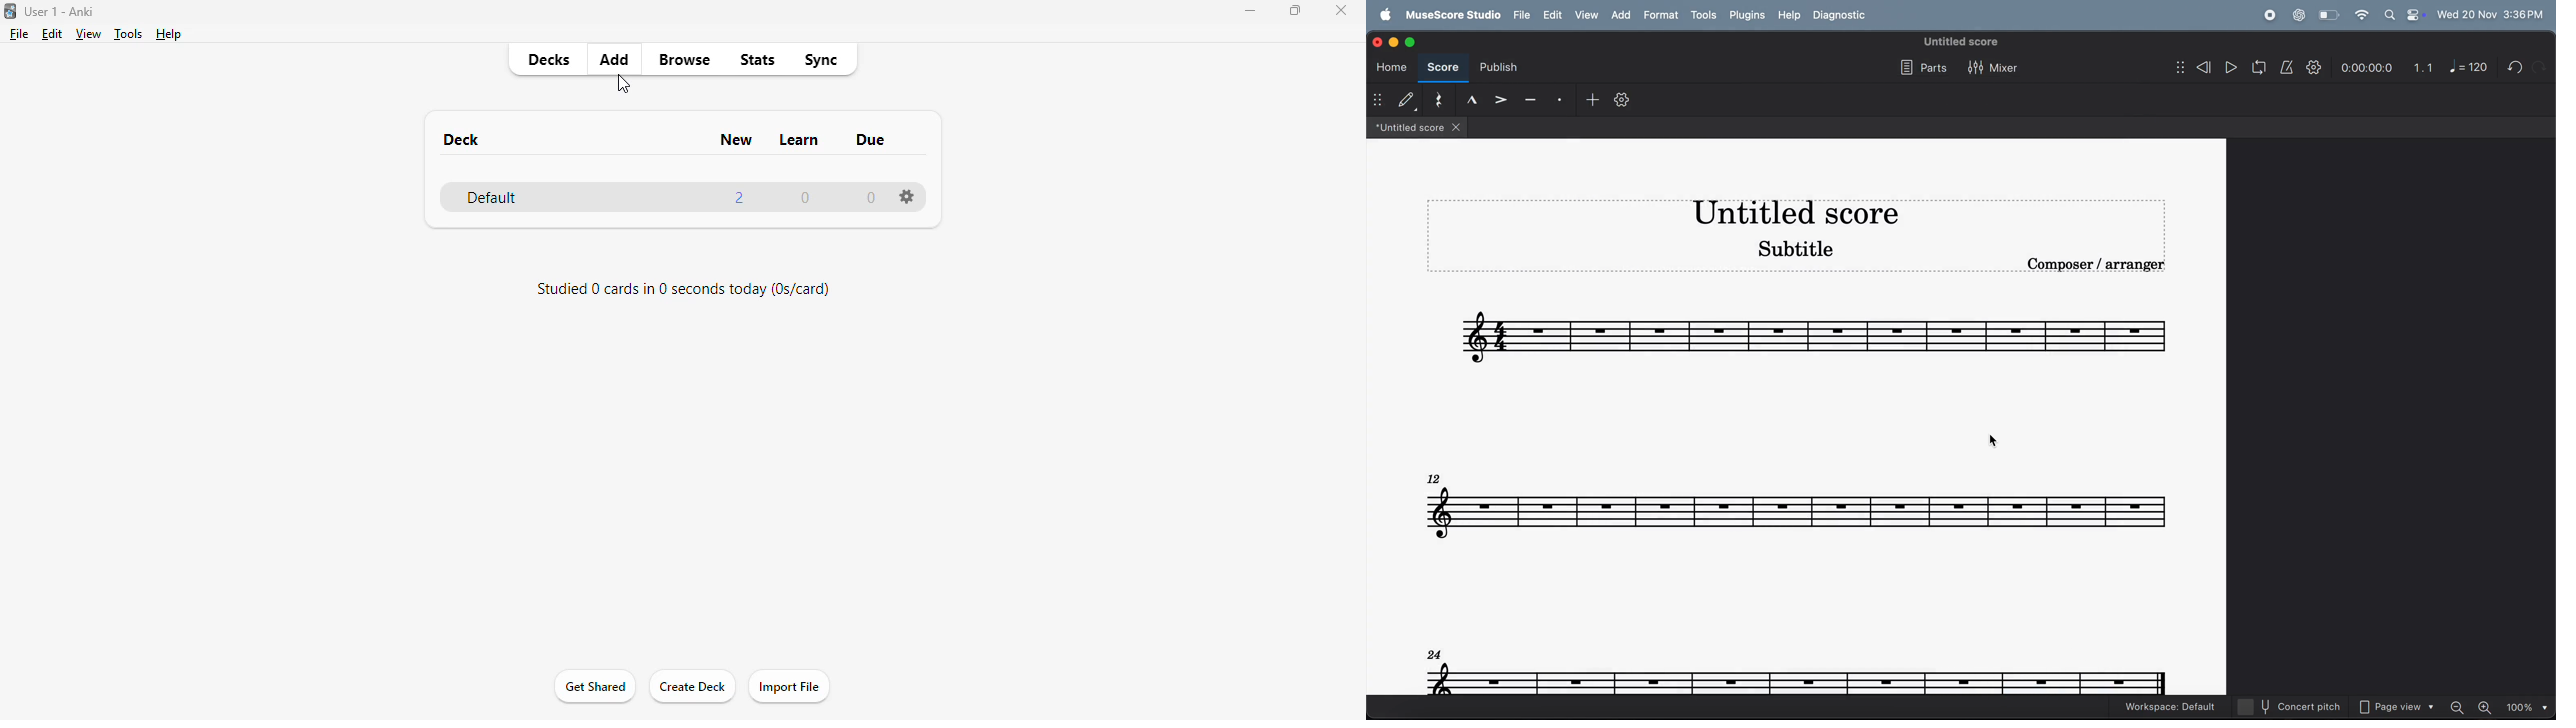 This screenshot has height=728, width=2576. Describe the element at coordinates (2543, 67) in the screenshot. I see `Redo` at that location.